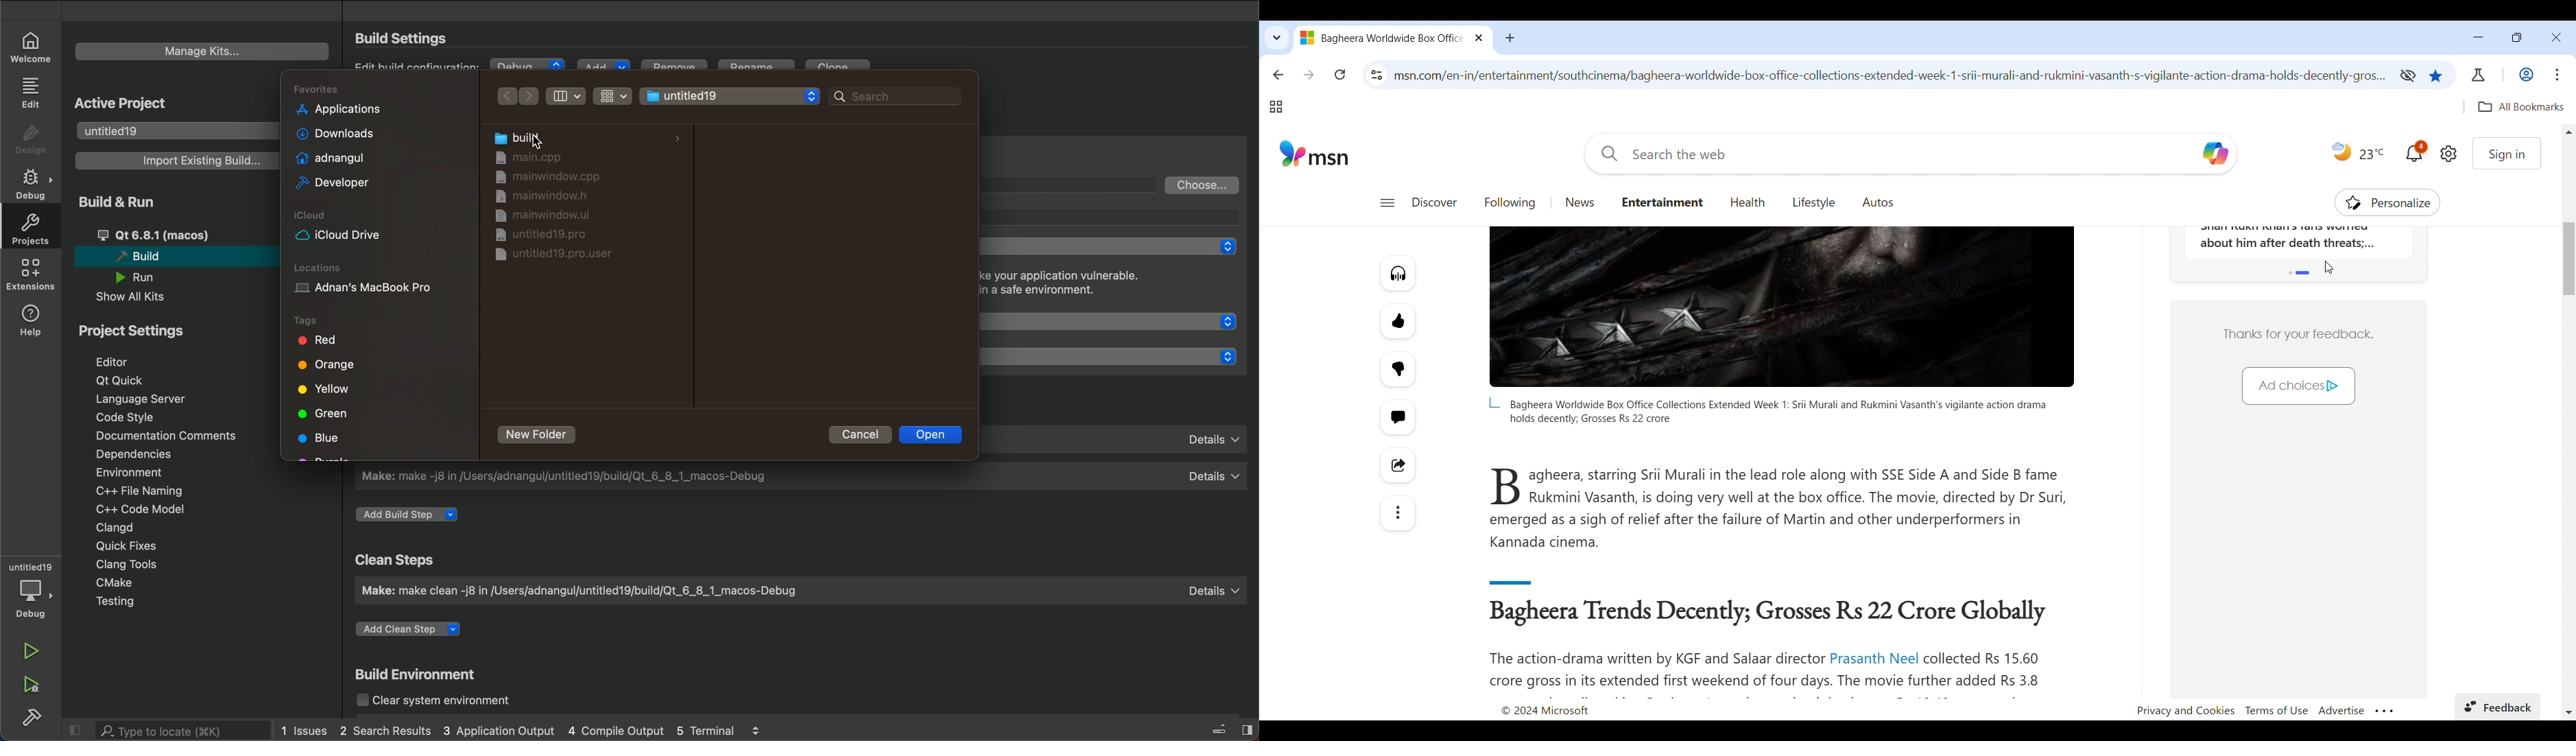 This screenshot has width=2576, height=756. What do you see at coordinates (1117, 356) in the screenshot?
I see `qmake system` at bounding box center [1117, 356].